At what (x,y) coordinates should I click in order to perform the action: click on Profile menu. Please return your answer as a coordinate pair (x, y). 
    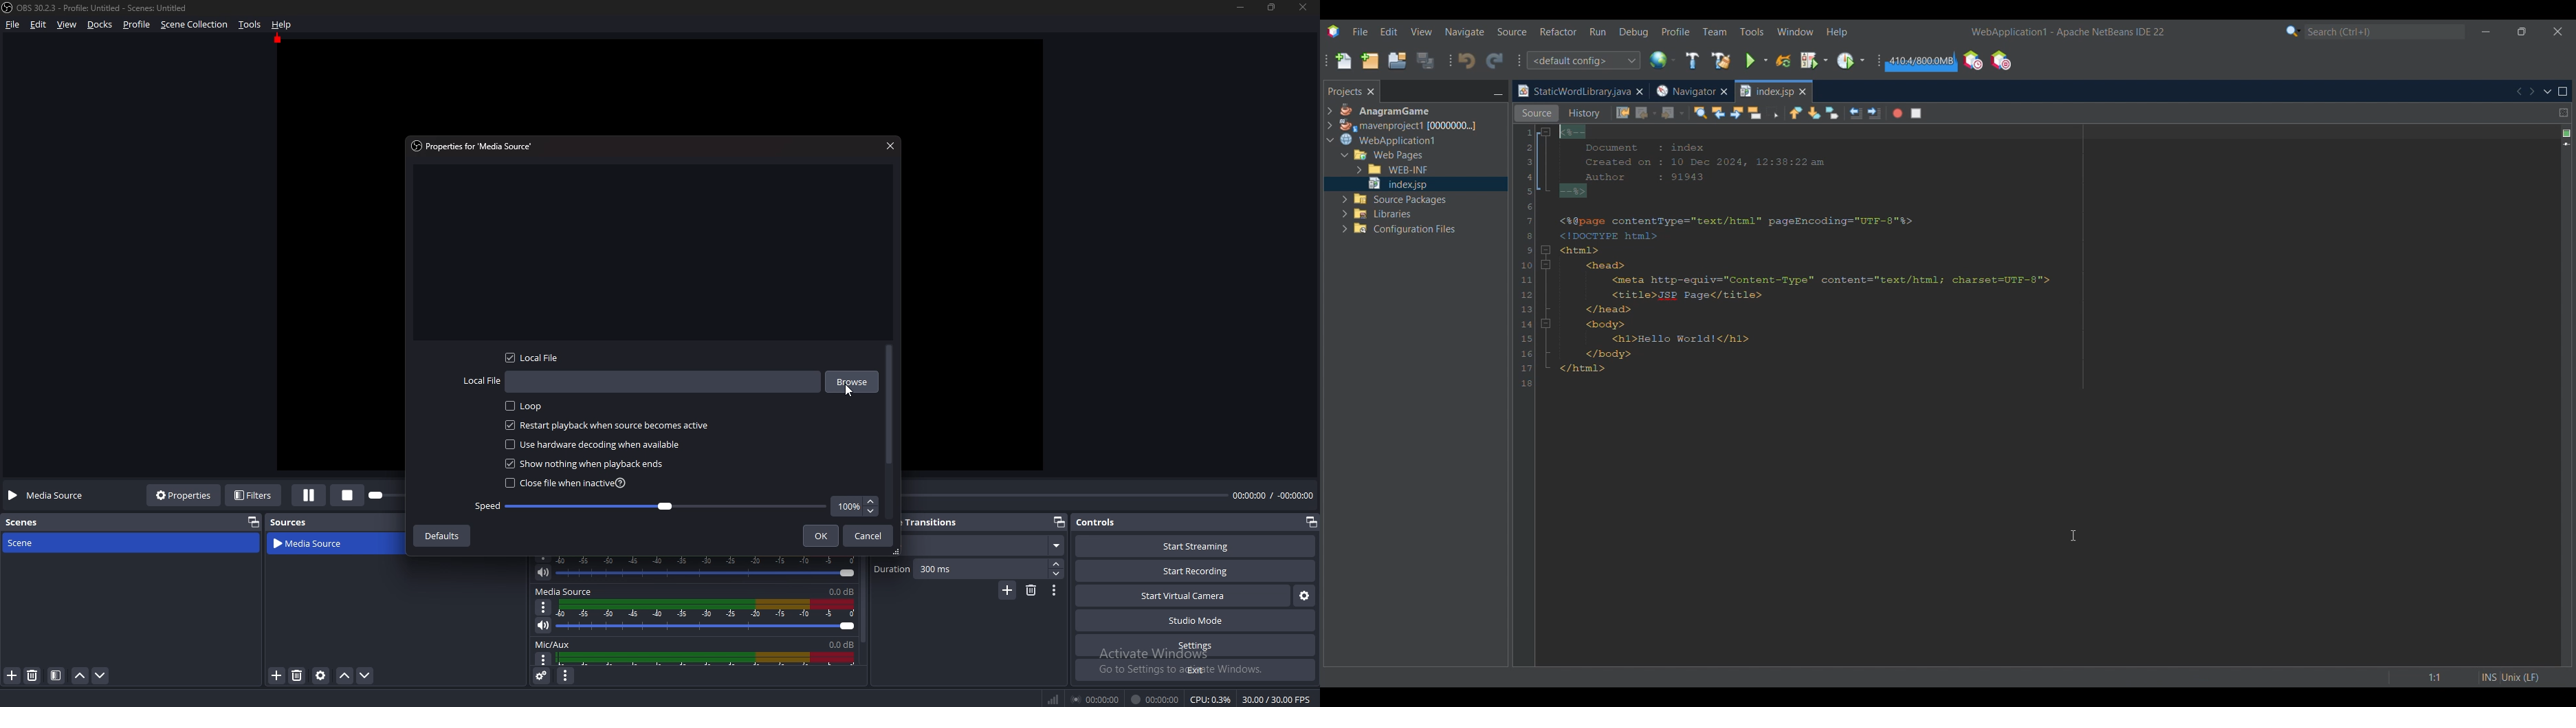
    Looking at the image, I should click on (1676, 31).